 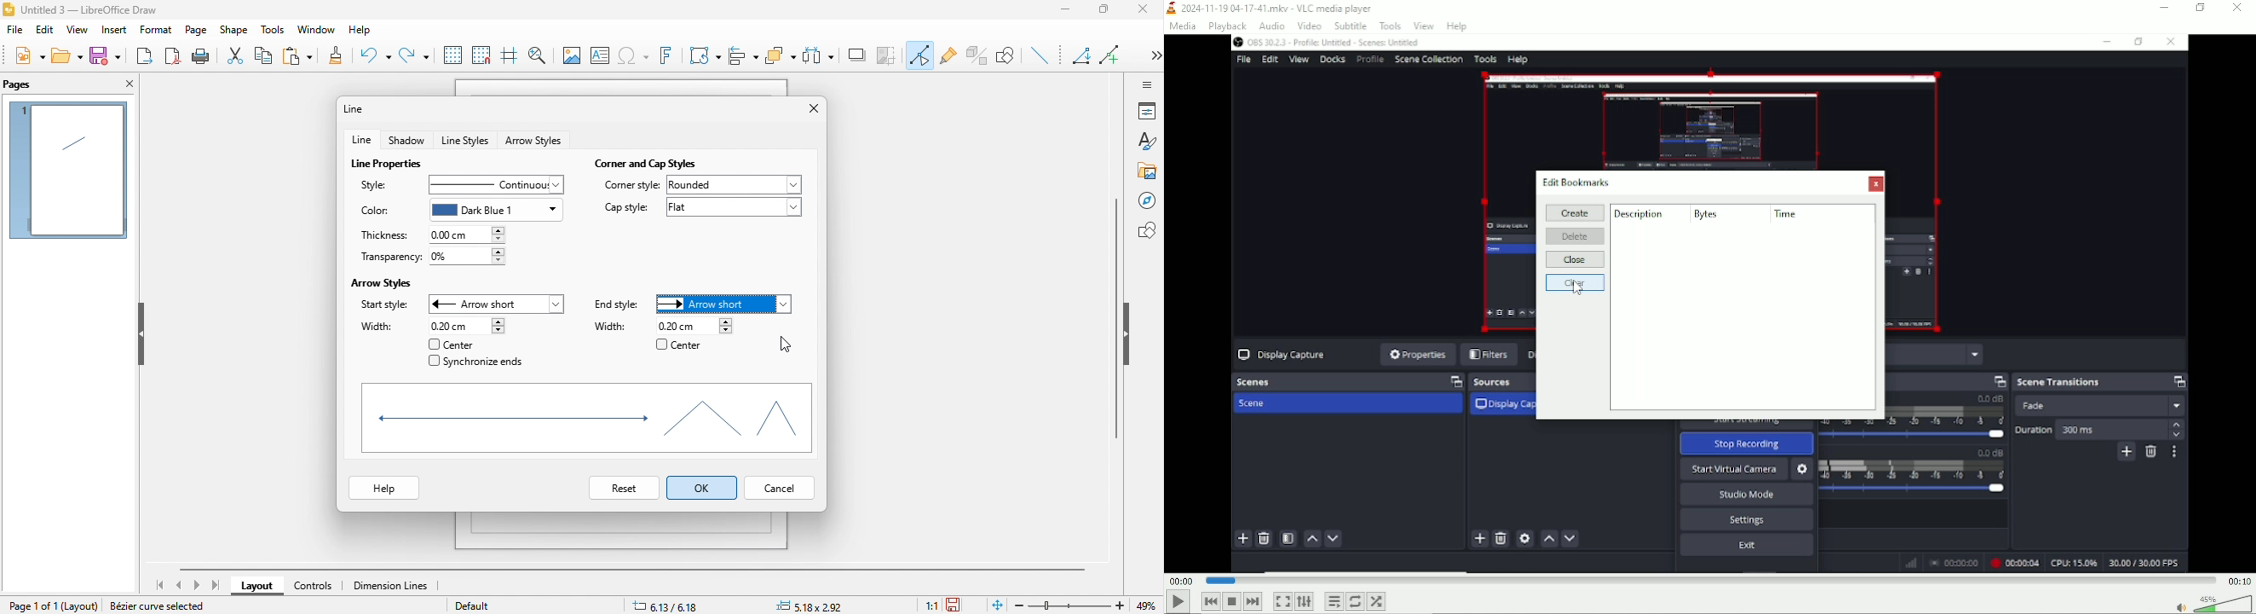 I want to click on edit, so click(x=45, y=32).